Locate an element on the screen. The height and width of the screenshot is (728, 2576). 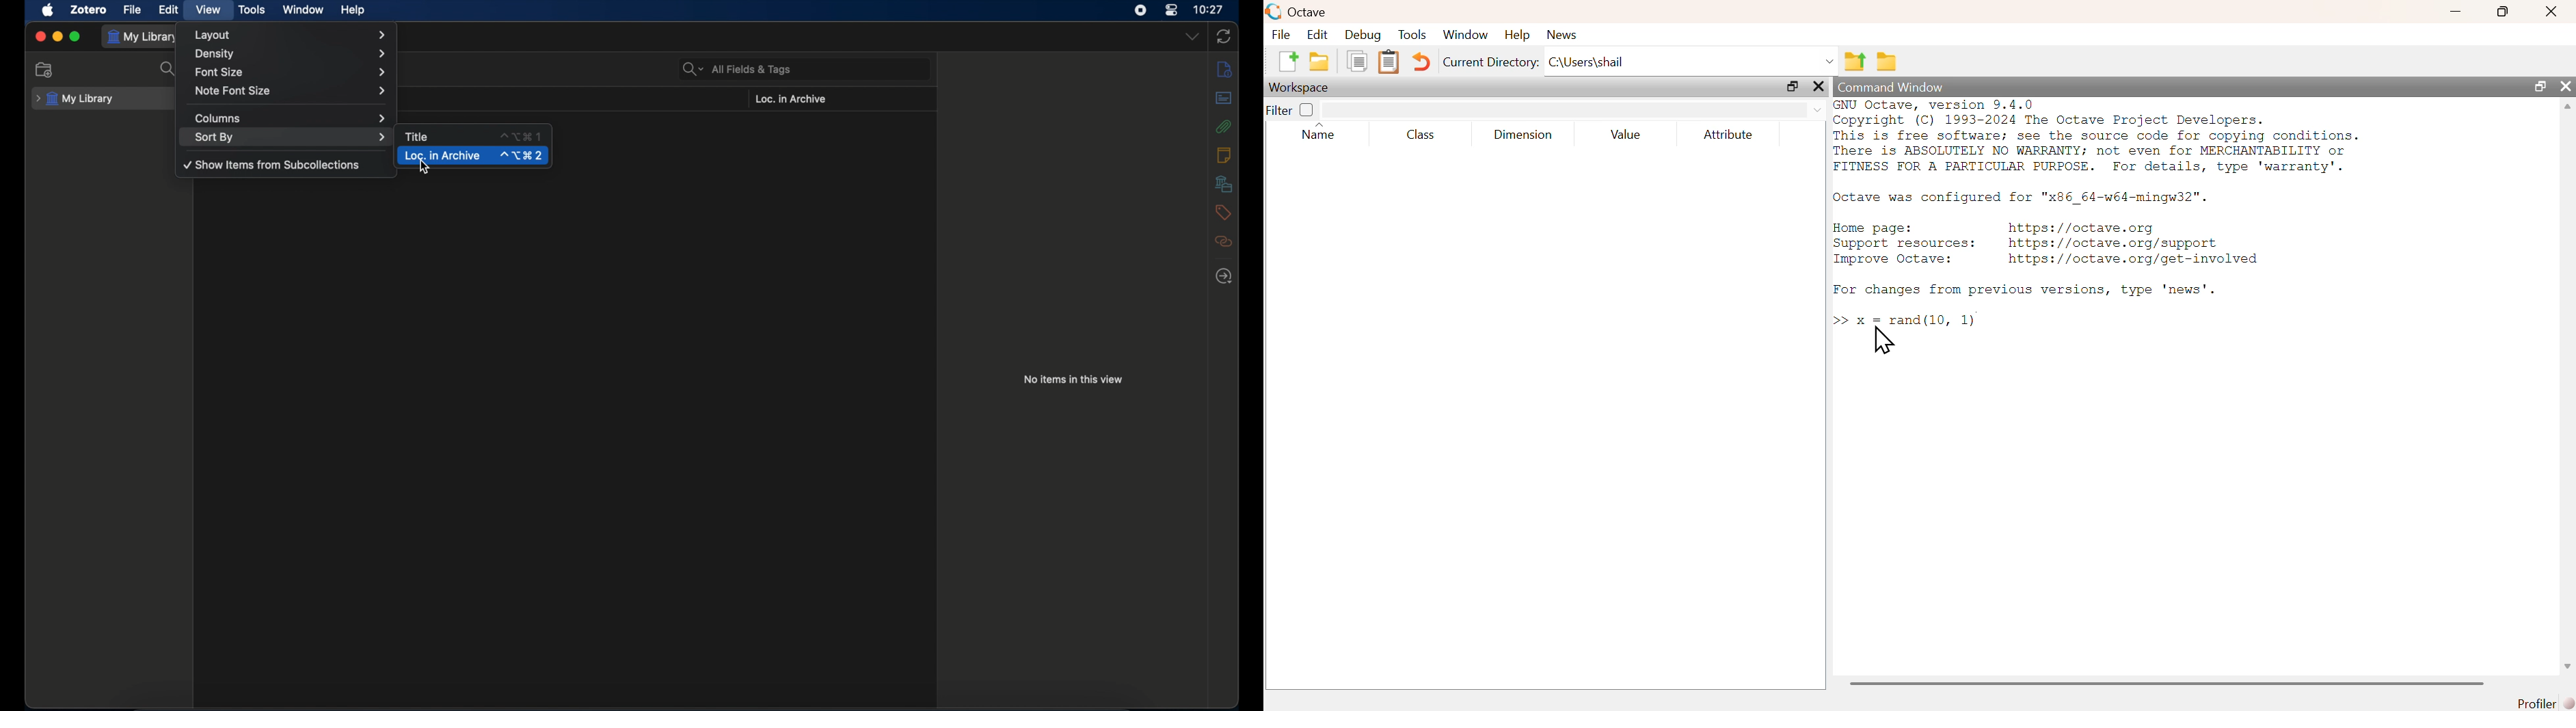
current directory is located at coordinates (1492, 63).